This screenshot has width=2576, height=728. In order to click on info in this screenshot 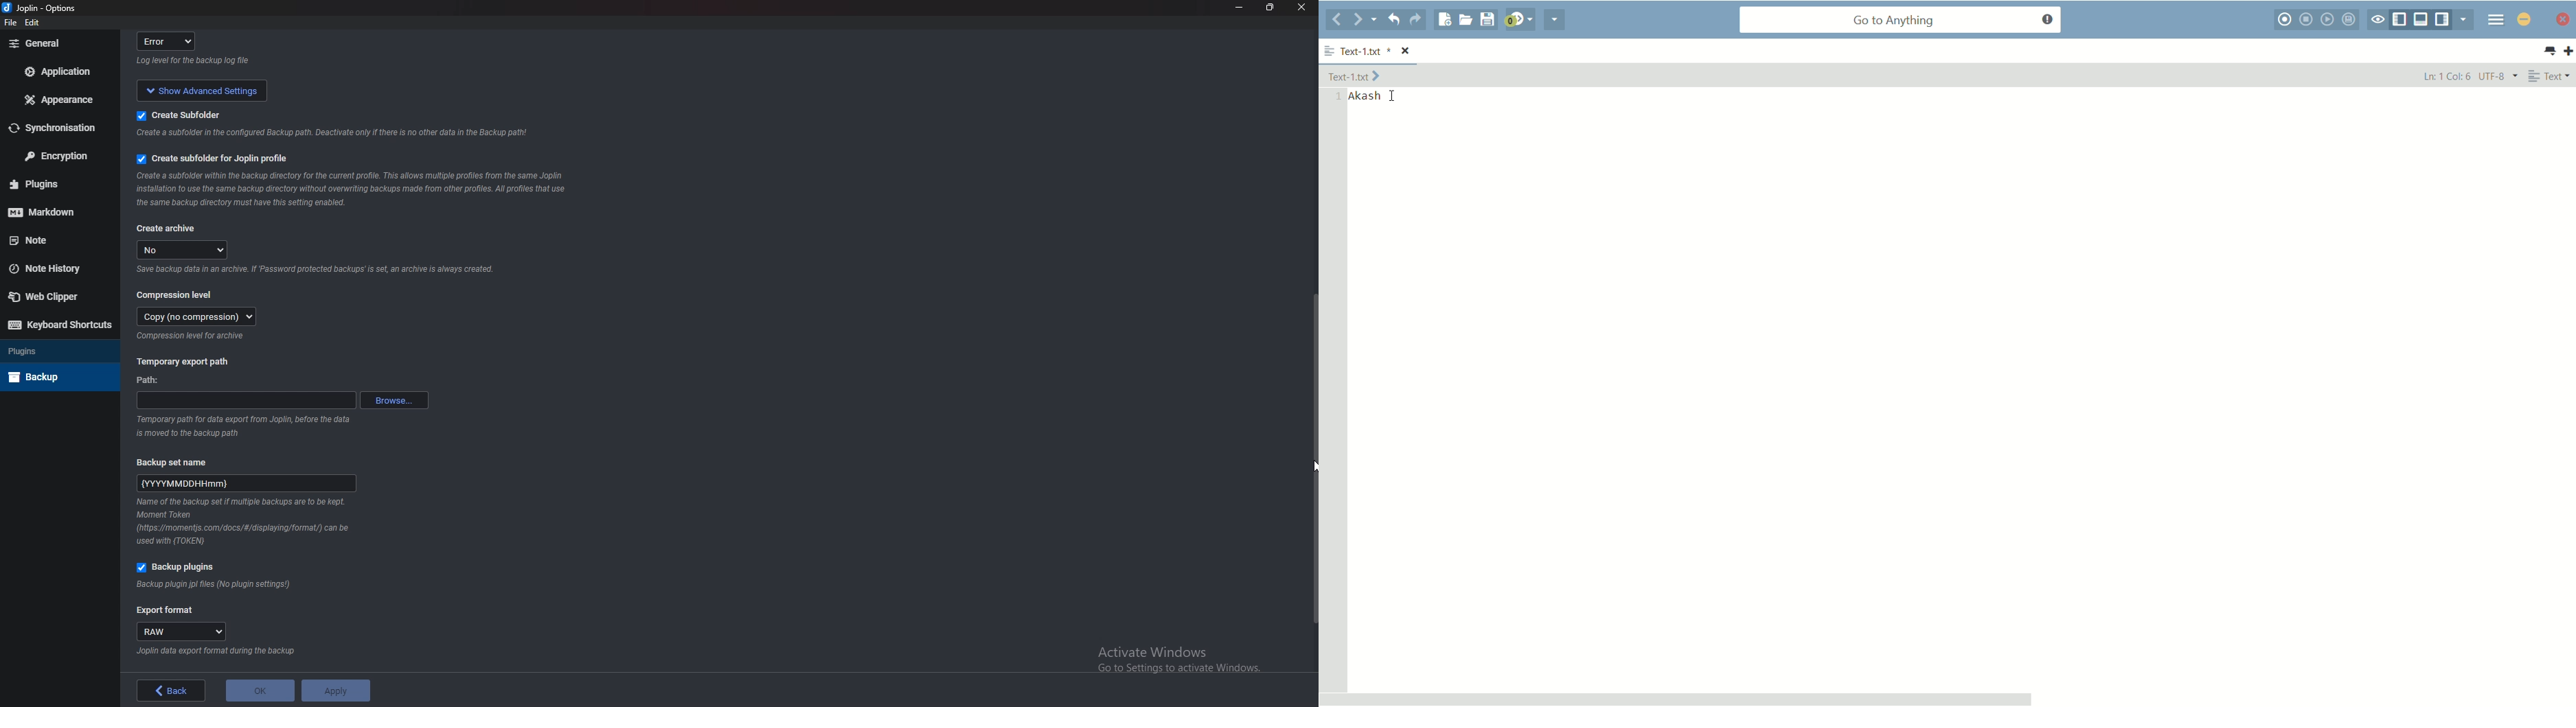, I will do `click(328, 135)`.